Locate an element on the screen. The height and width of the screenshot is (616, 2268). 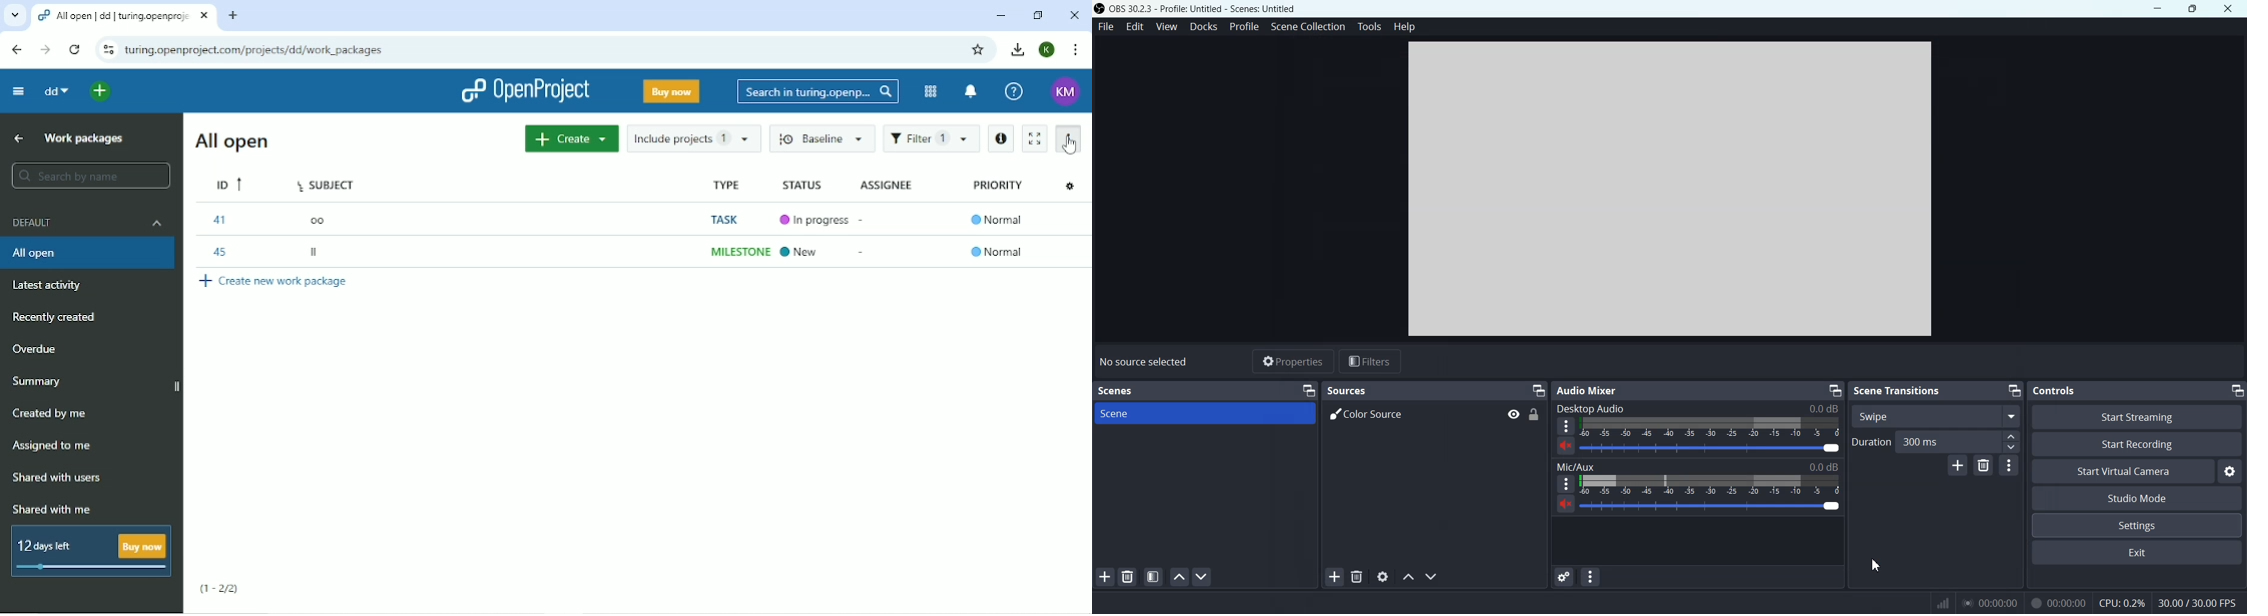
Tools is located at coordinates (1370, 26).